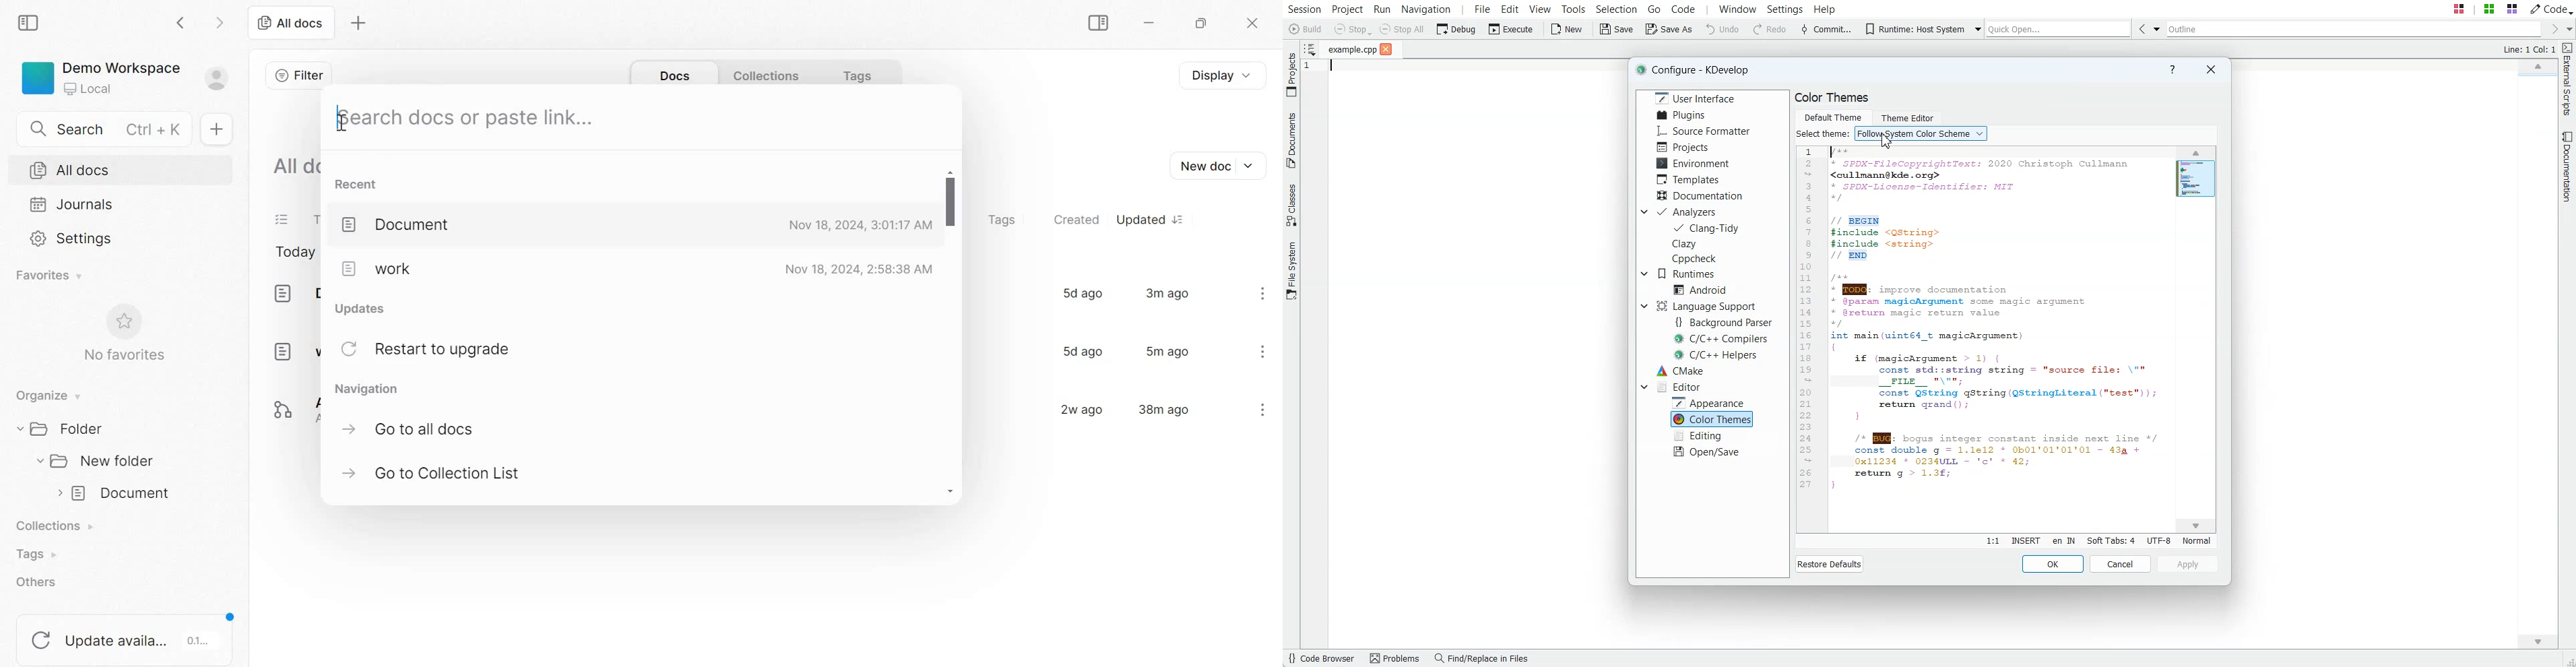 This screenshot has width=2576, height=672. I want to click on kebab menu, so click(1263, 293).